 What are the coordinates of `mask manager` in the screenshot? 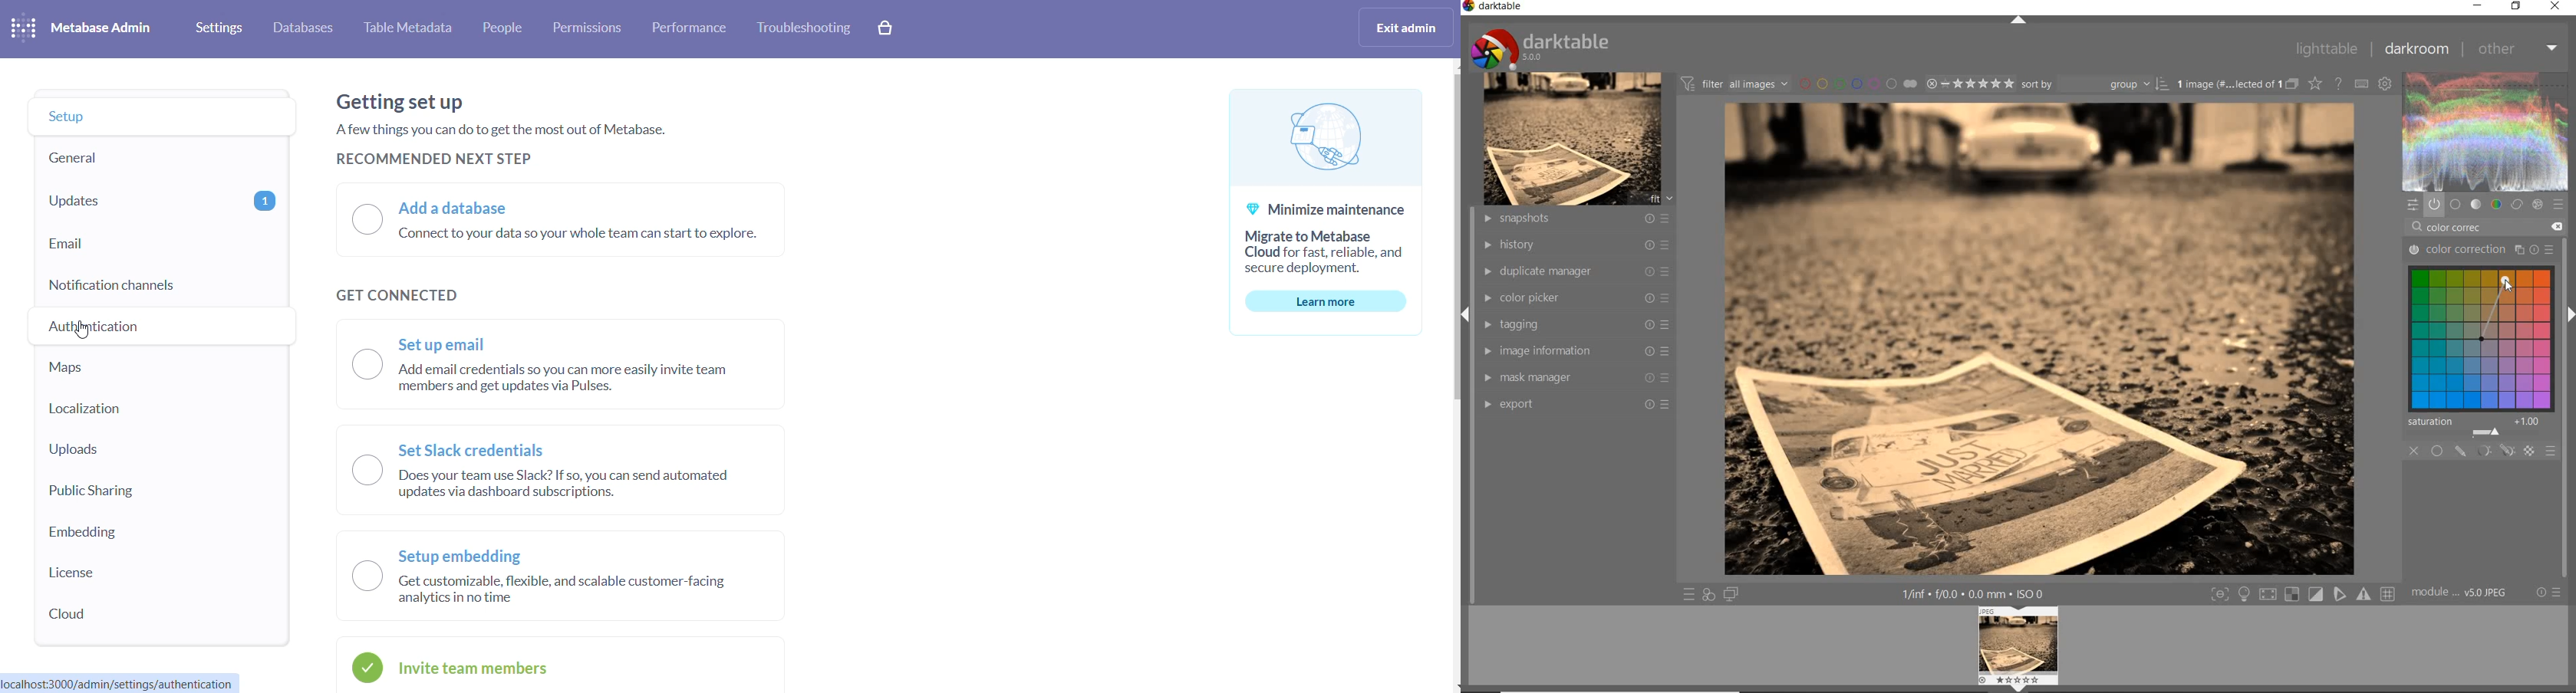 It's located at (1578, 376).